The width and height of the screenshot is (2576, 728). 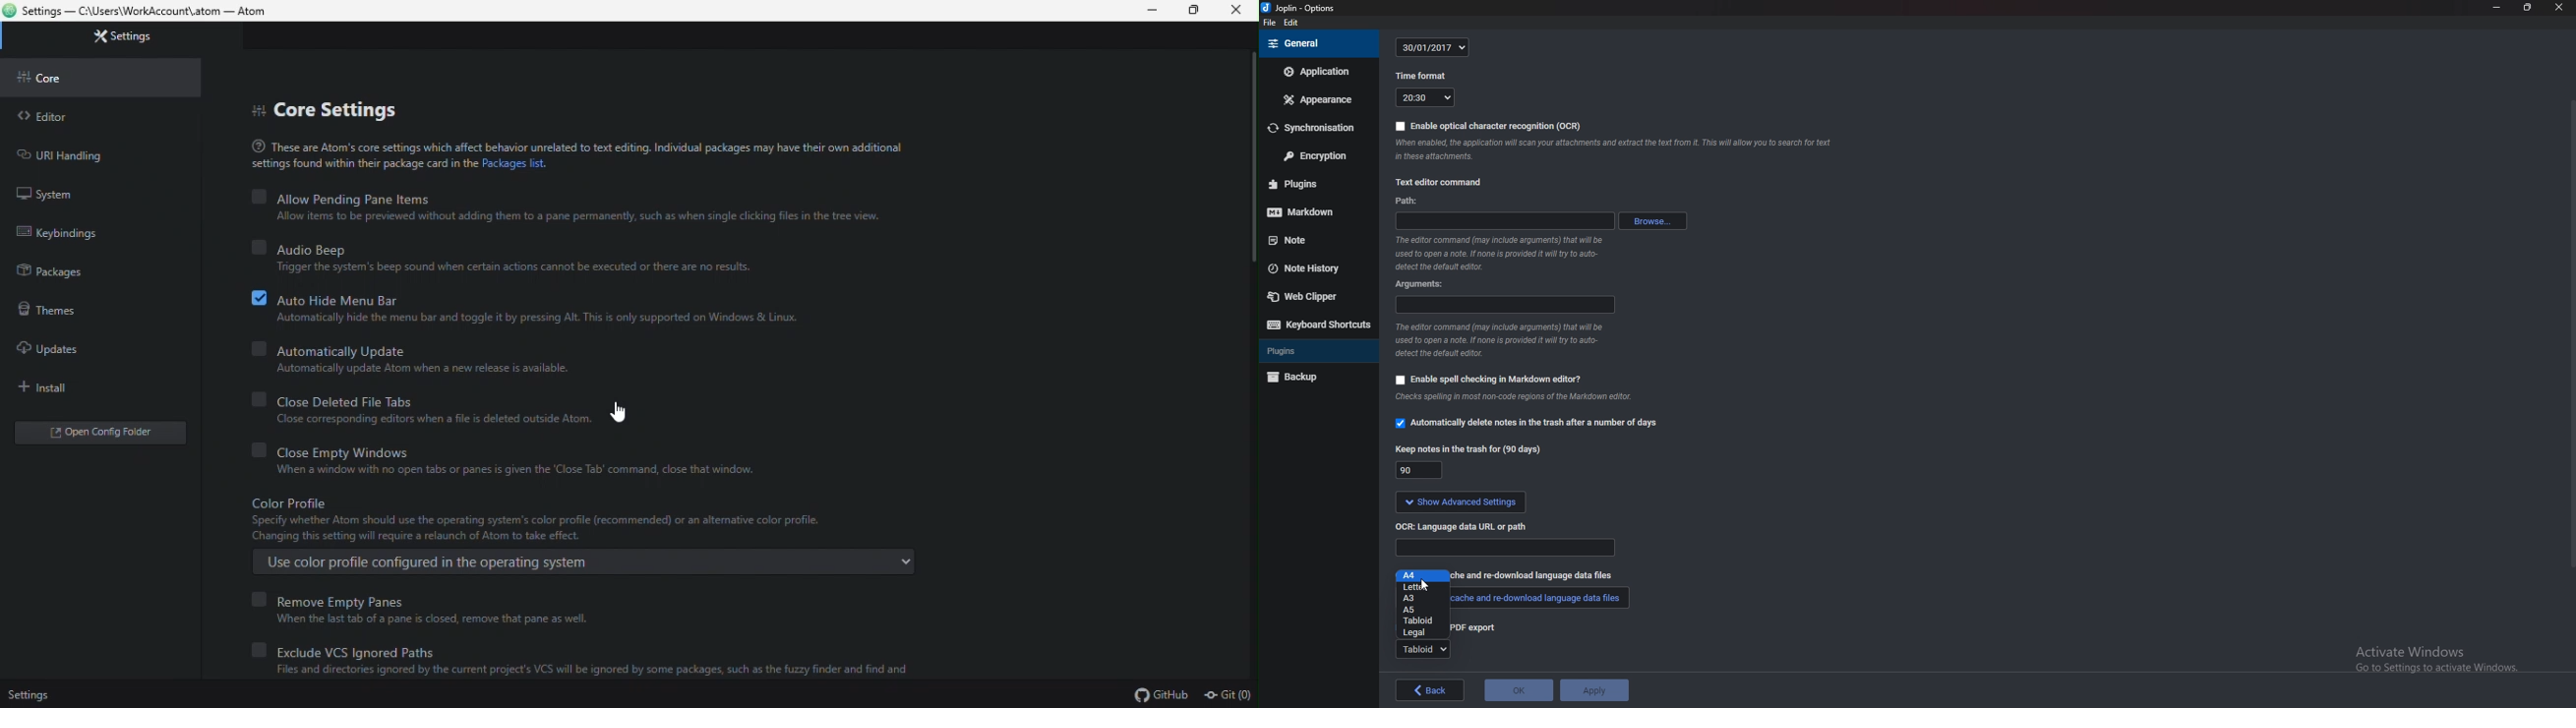 I want to click on Appearance, so click(x=1318, y=99).